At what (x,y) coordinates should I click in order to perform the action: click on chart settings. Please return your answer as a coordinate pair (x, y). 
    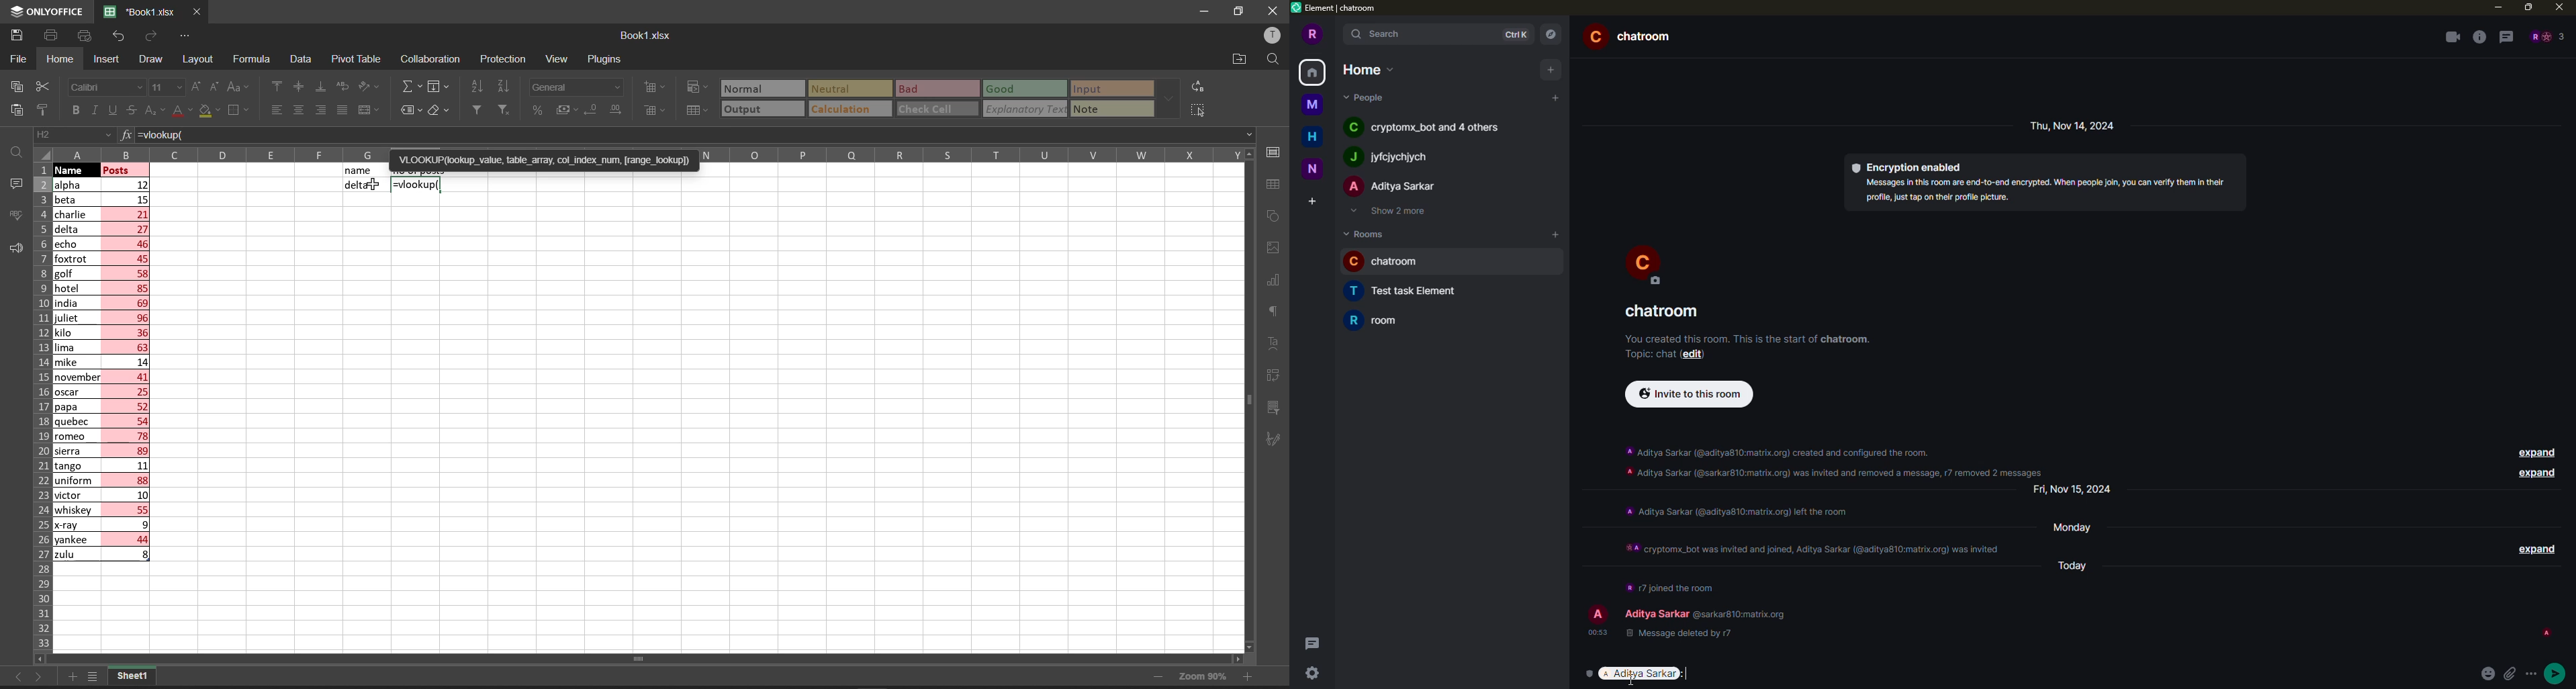
    Looking at the image, I should click on (1278, 281).